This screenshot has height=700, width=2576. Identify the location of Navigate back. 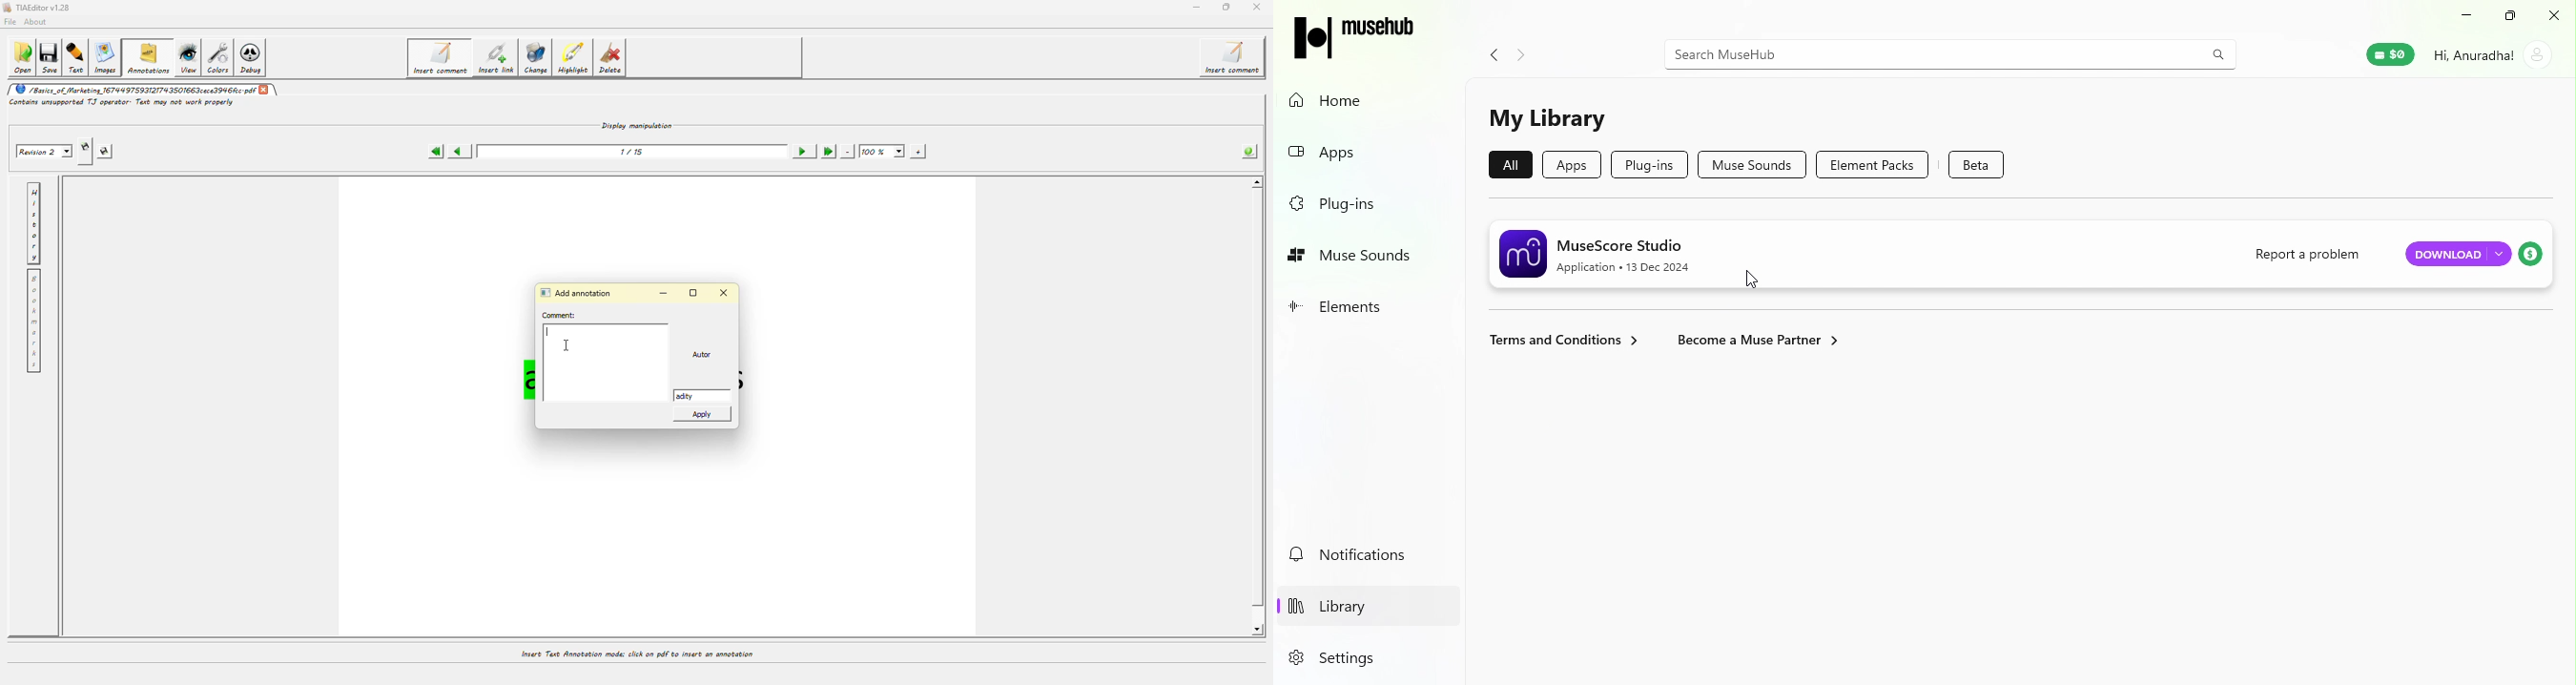
(1489, 52).